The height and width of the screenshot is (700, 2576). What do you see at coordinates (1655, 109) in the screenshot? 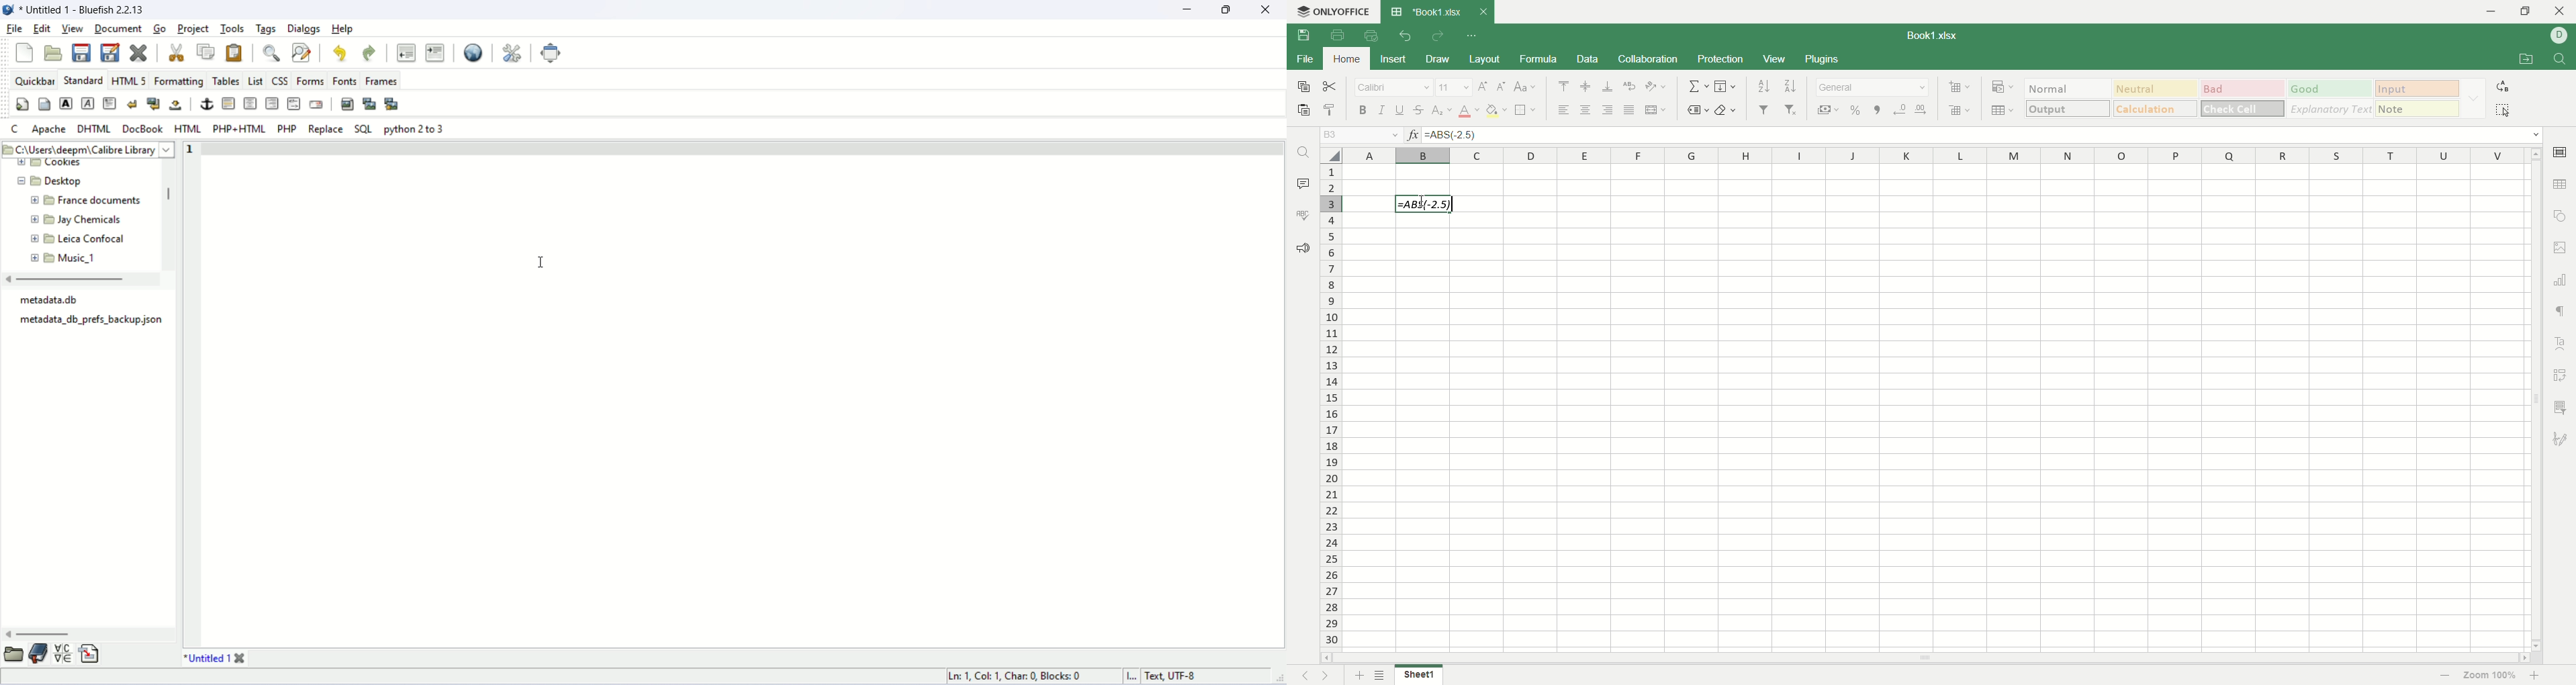
I see `merge center` at bounding box center [1655, 109].